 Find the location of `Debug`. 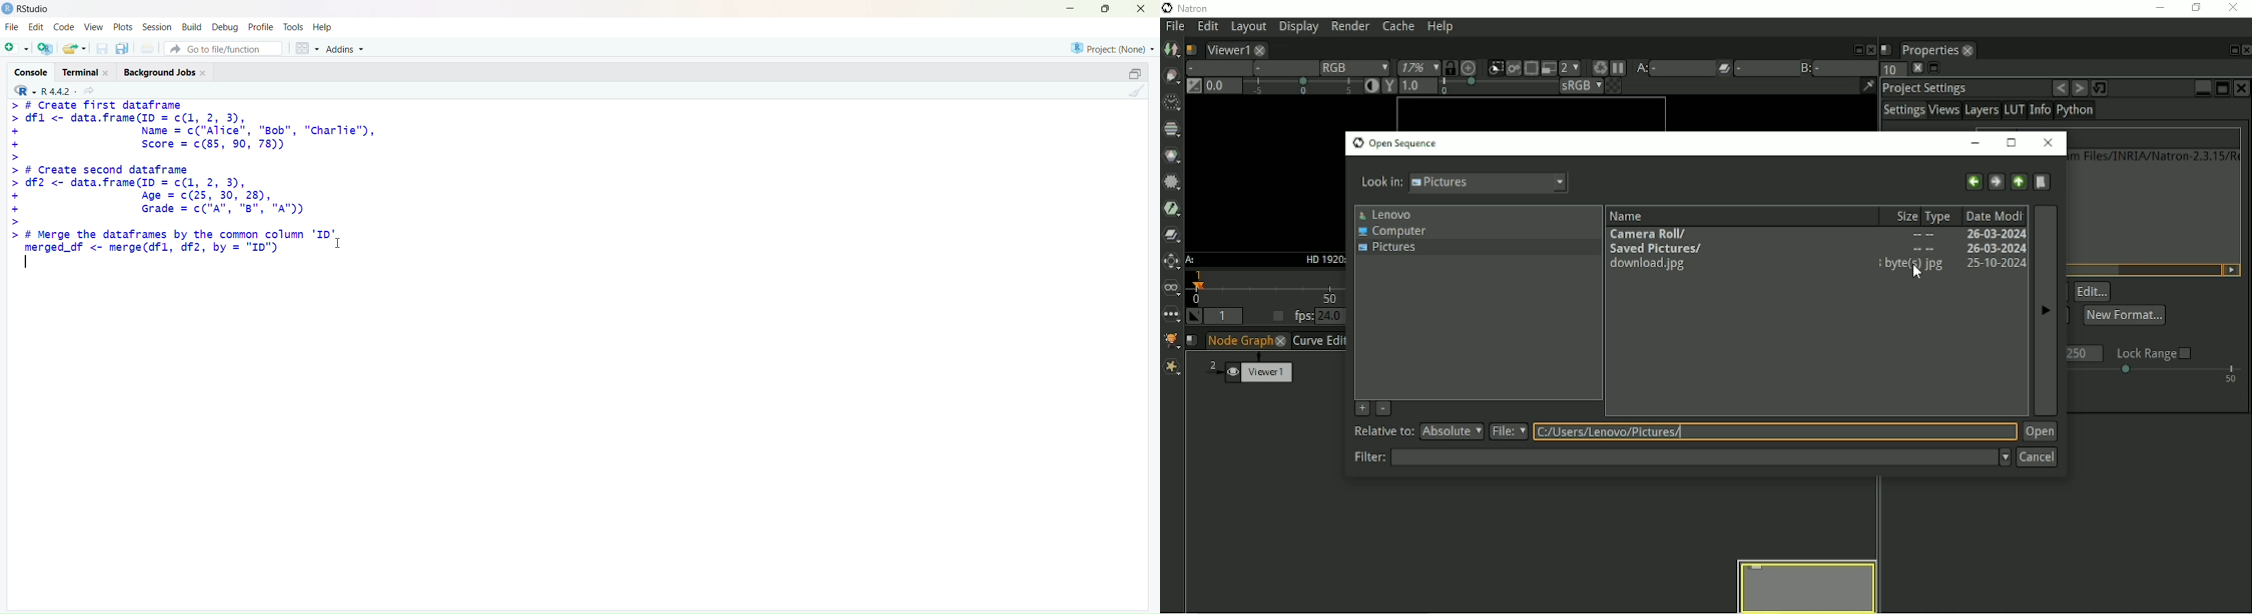

Debug is located at coordinates (225, 28).